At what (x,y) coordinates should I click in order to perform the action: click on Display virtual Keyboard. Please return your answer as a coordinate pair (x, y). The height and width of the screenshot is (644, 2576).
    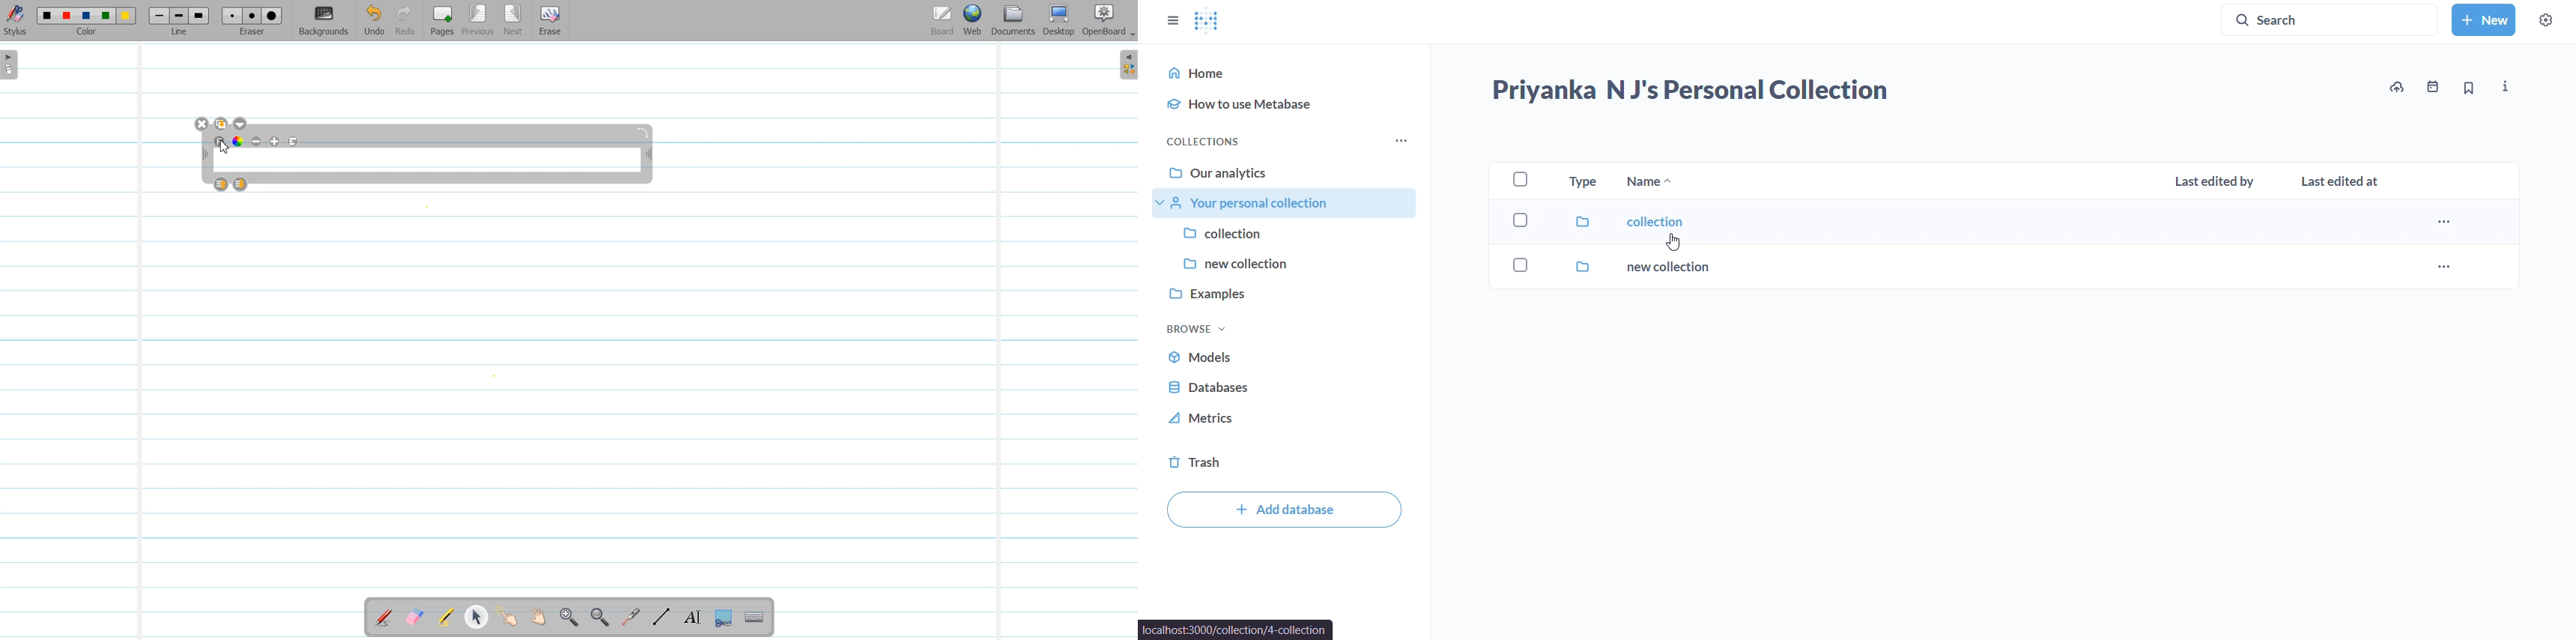
    Looking at the image, I should click on (755, 618).